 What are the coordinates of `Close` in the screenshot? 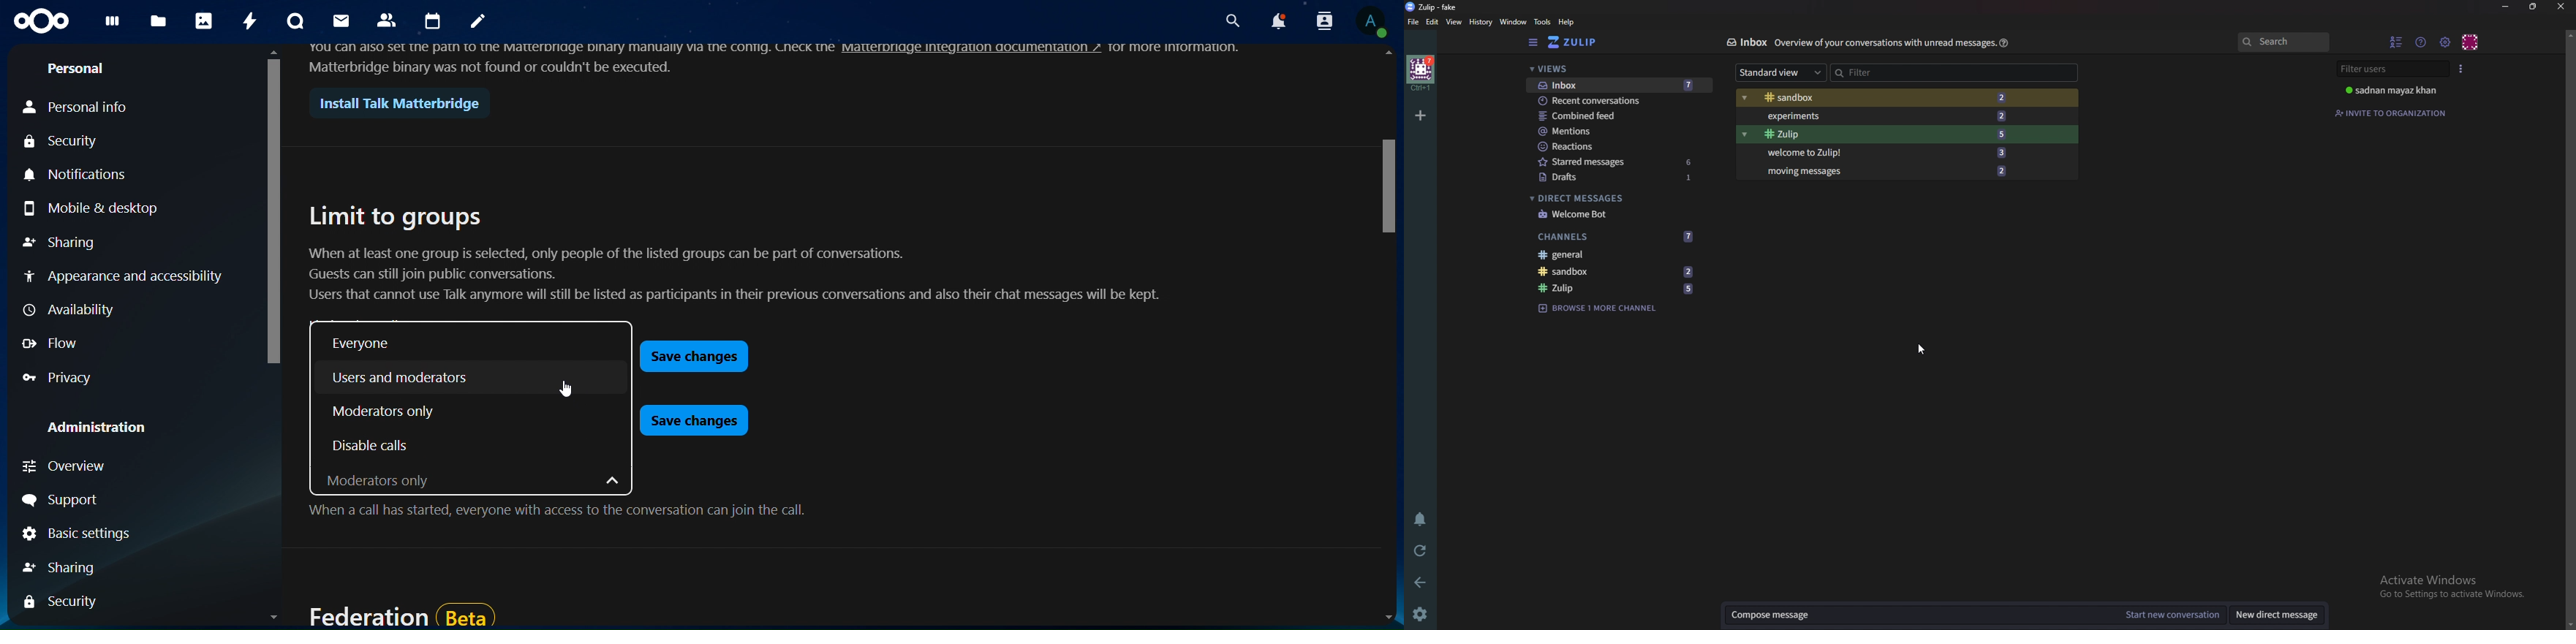 It's located at (2564, 6).